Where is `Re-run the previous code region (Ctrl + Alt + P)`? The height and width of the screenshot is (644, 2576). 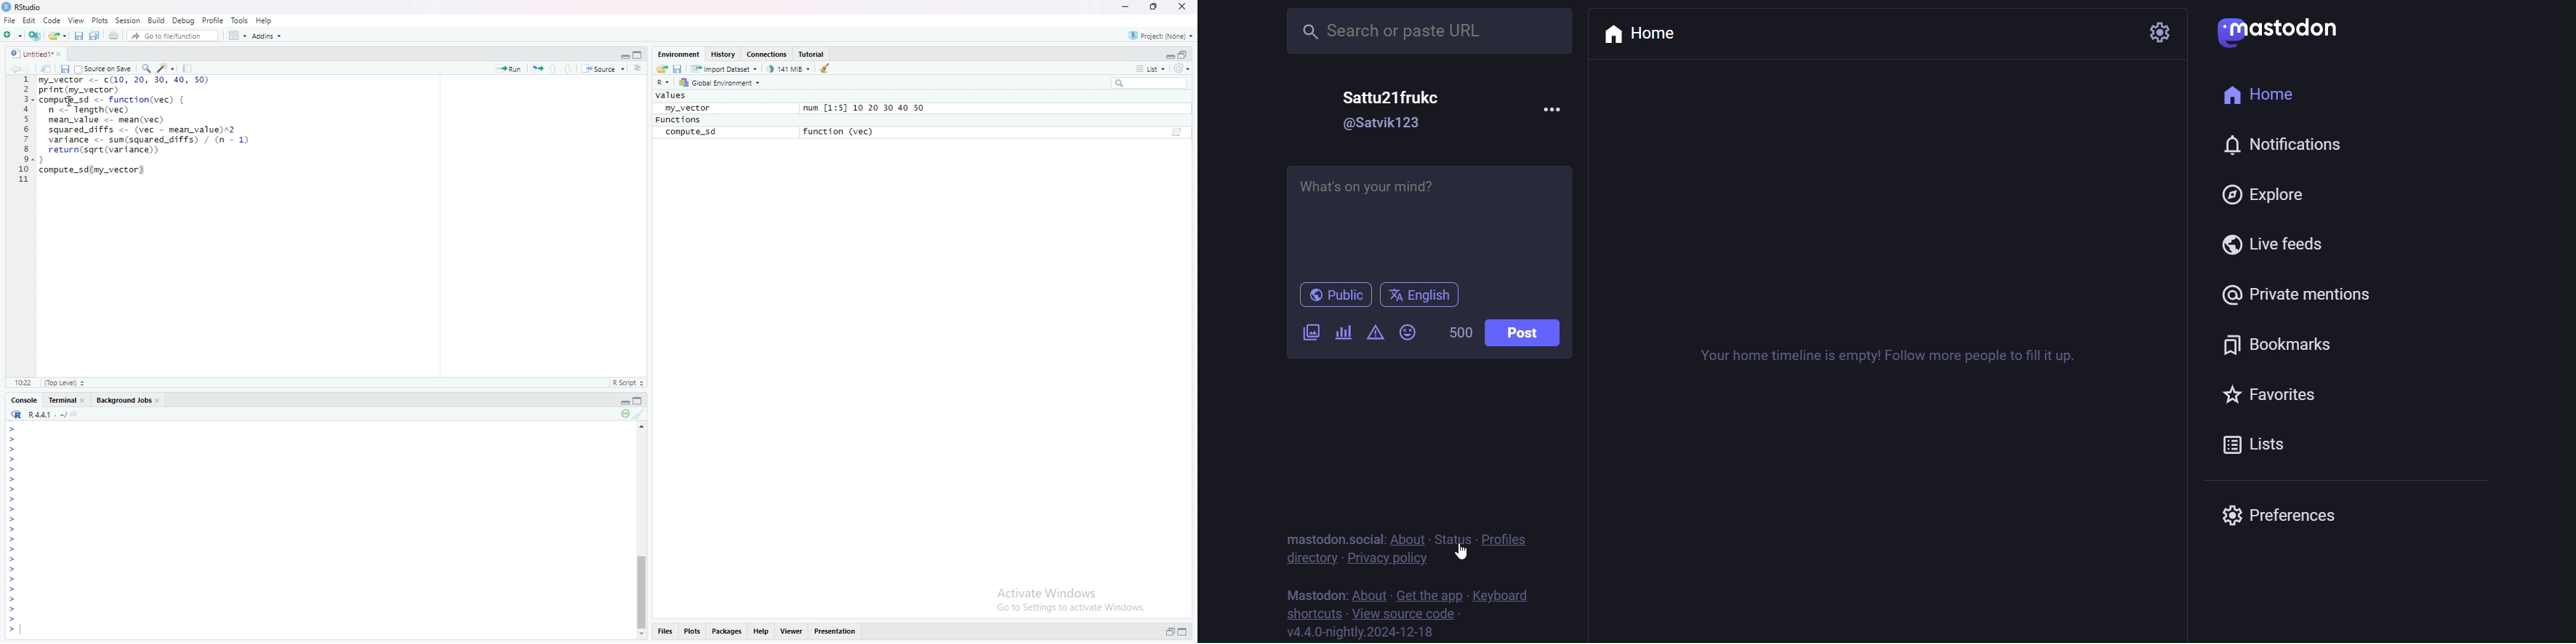 Re-run the previous code region (Ctrl + Alt + P) is located at coordinates (537, 69).